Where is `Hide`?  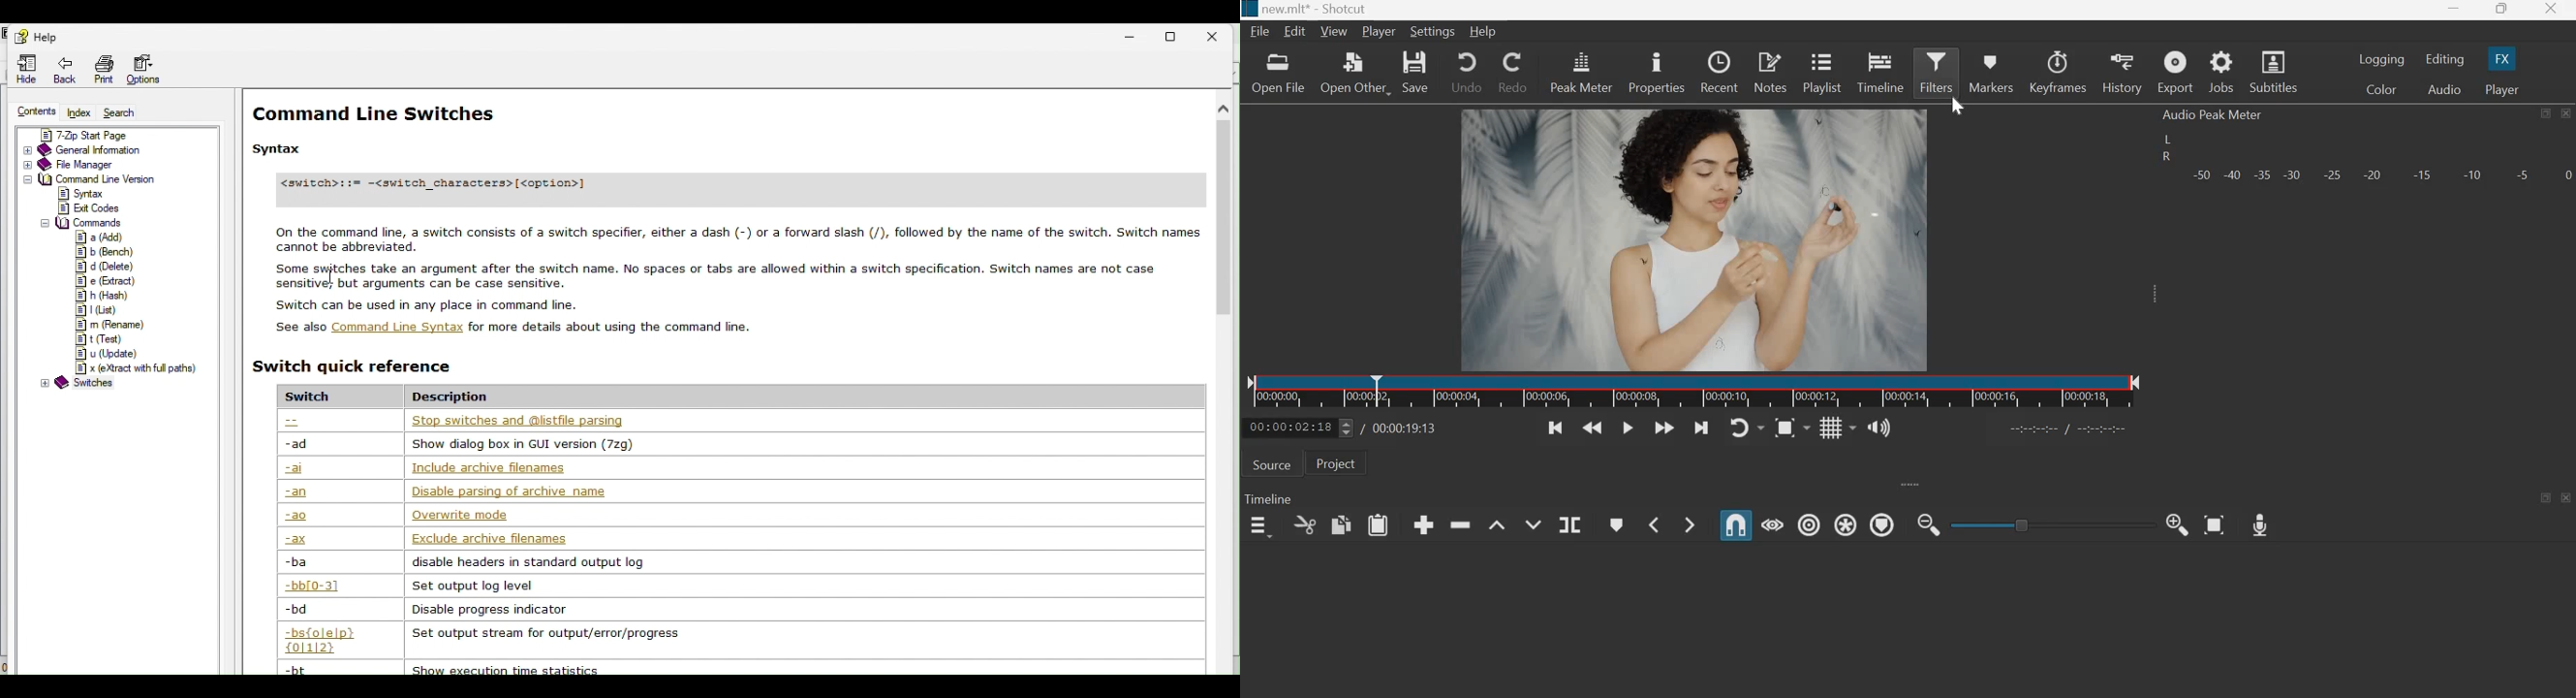
Hide is located at coordinates (22, 69).